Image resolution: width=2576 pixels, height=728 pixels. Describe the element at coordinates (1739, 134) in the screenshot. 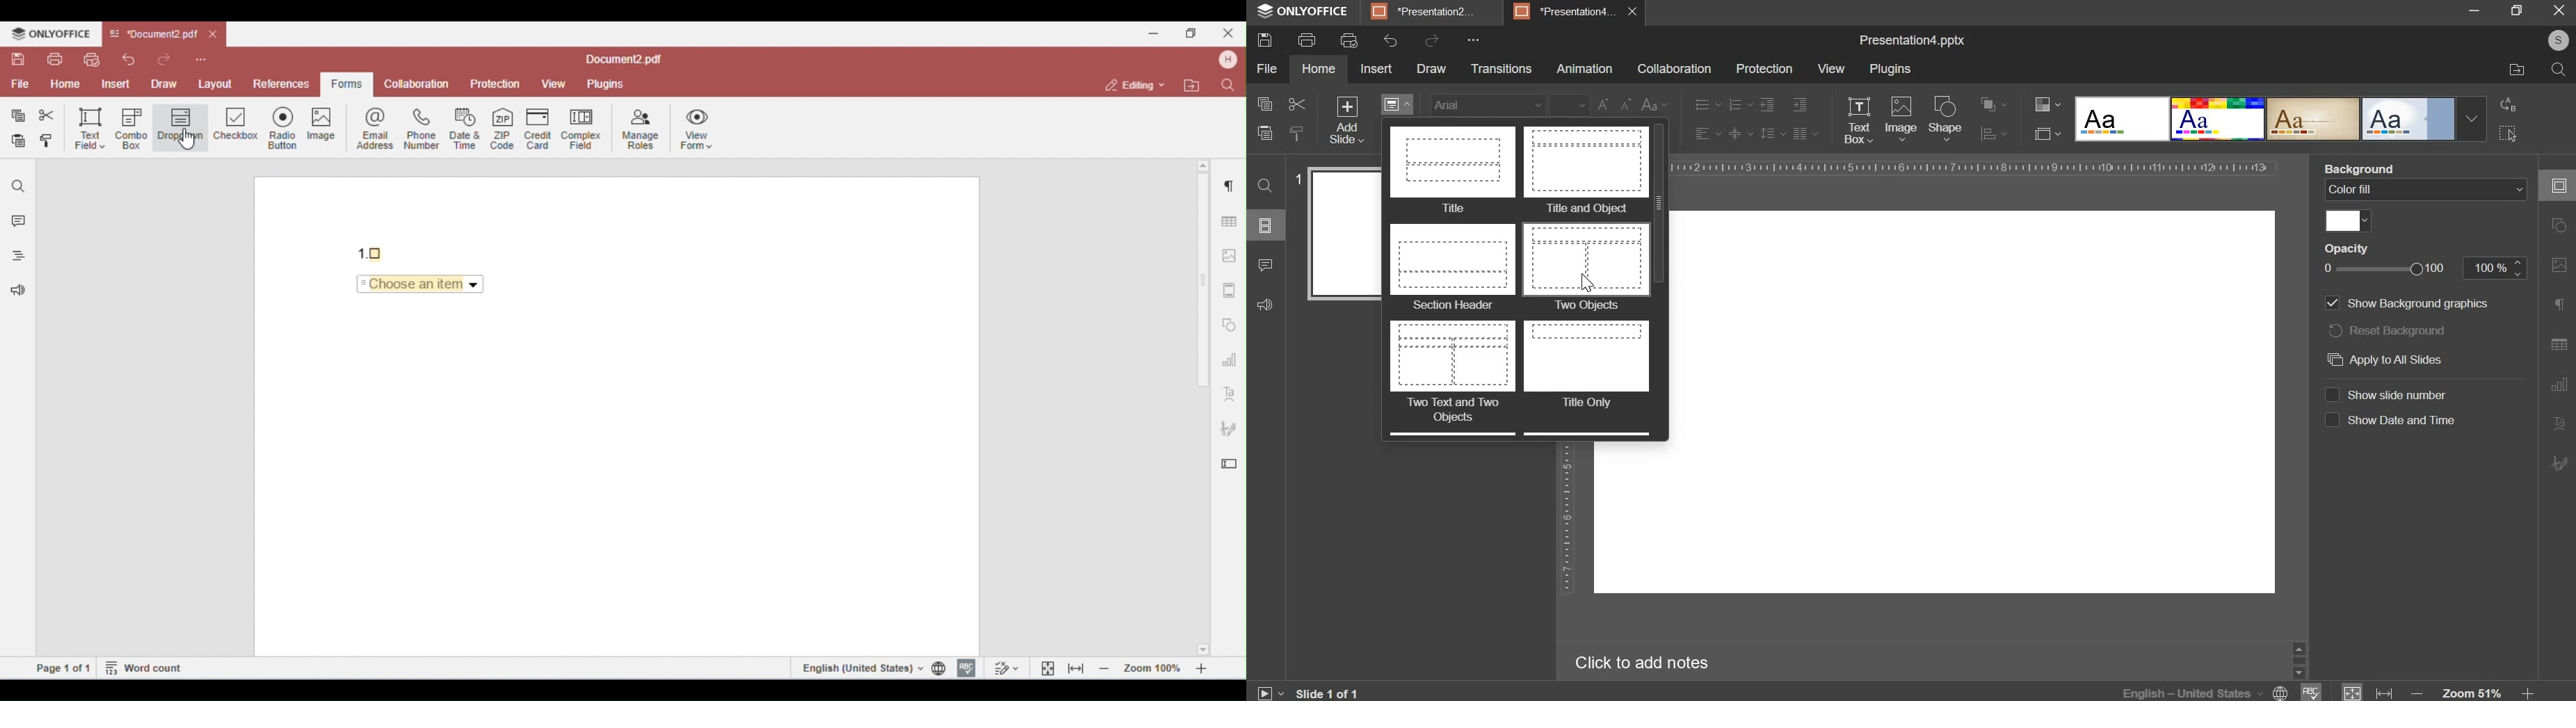

I see `vertical alignment` at that location.